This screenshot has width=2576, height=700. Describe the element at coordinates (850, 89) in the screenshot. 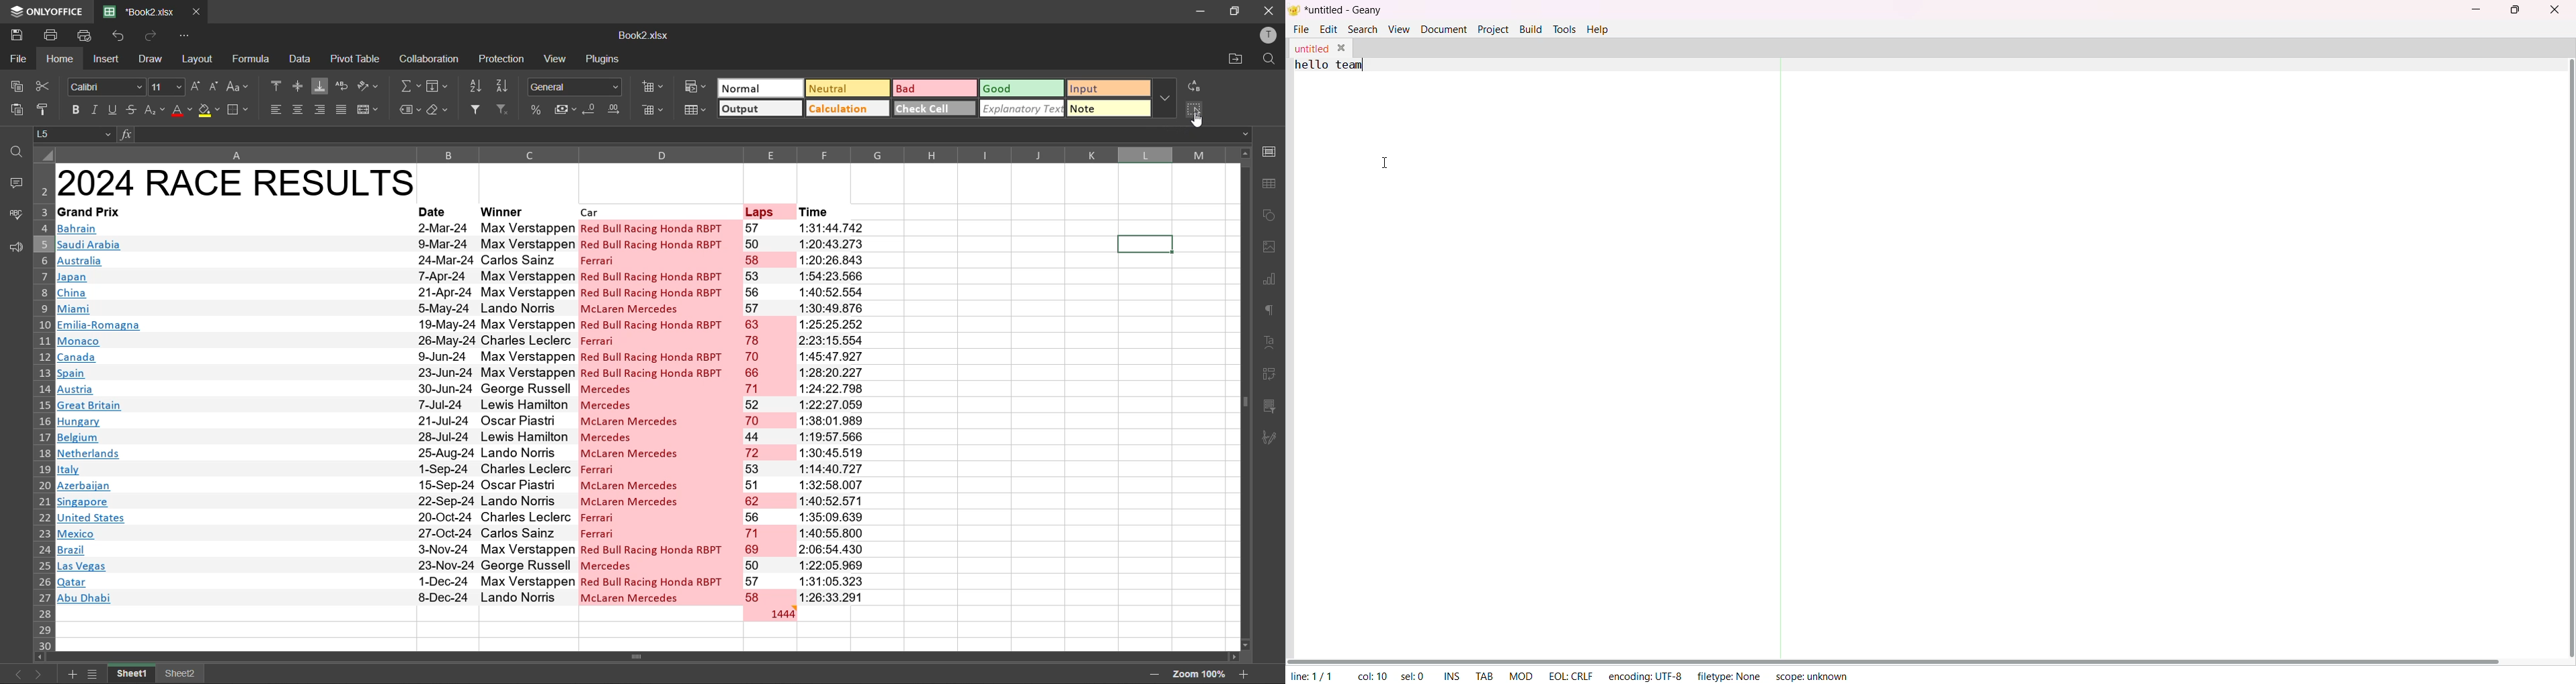

I see `neutral` at that location.